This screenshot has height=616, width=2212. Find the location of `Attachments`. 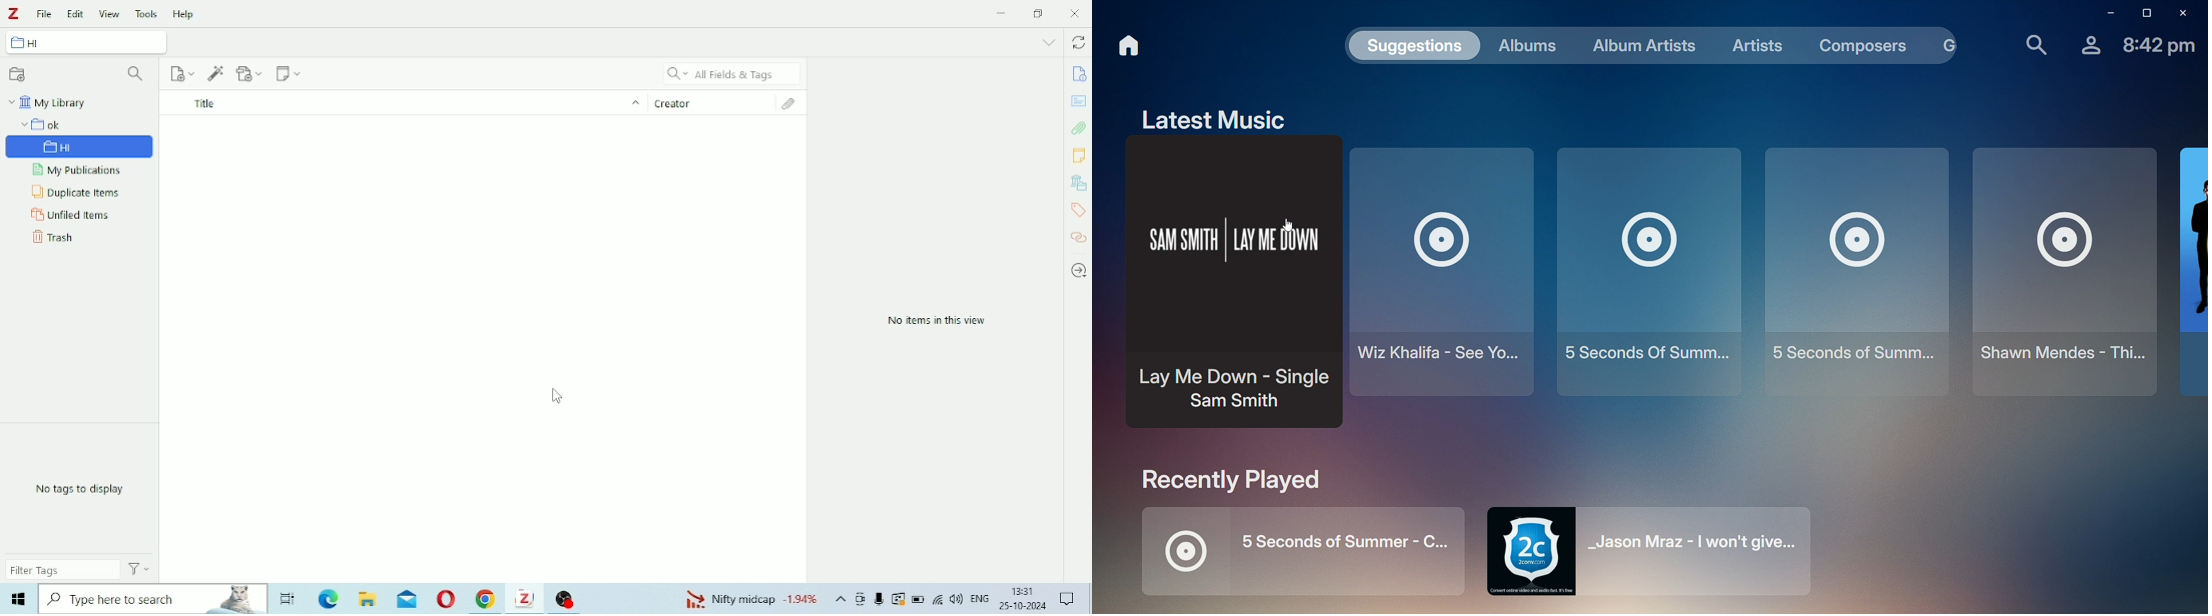

Attachments is located at coordinates (795, 104).